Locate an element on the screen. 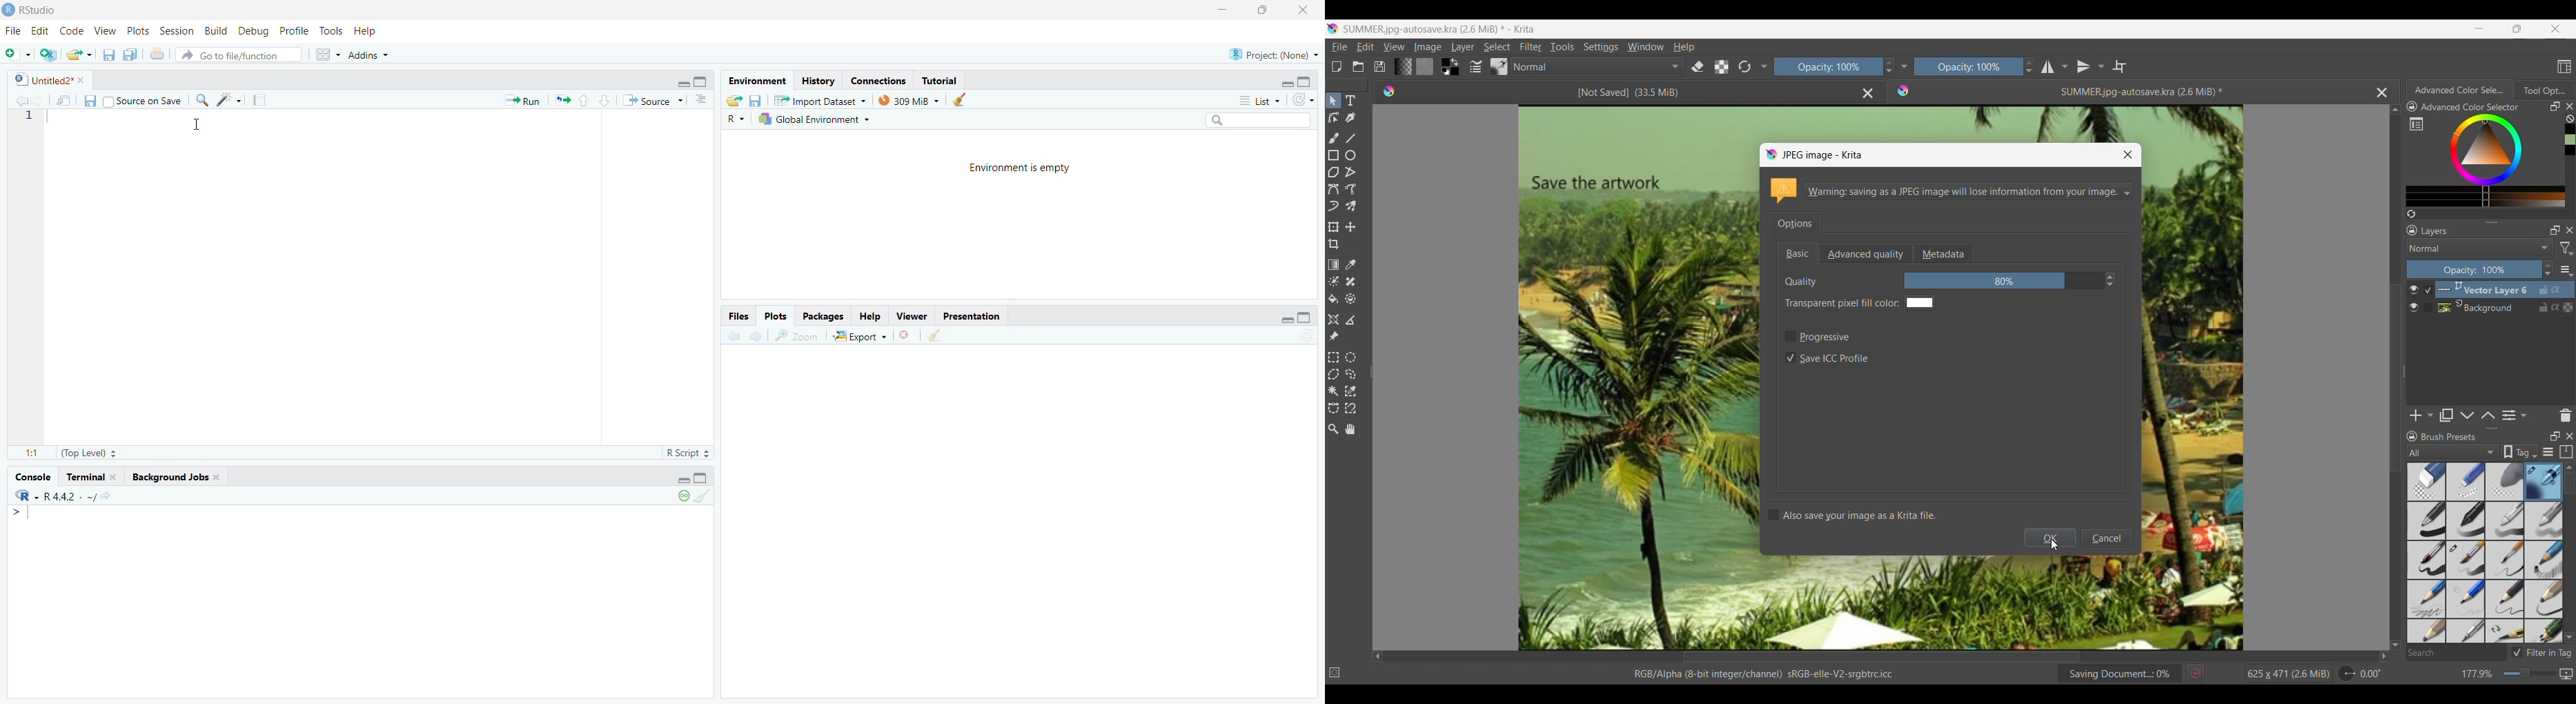  maximise is located at coordinates (1266, 10).